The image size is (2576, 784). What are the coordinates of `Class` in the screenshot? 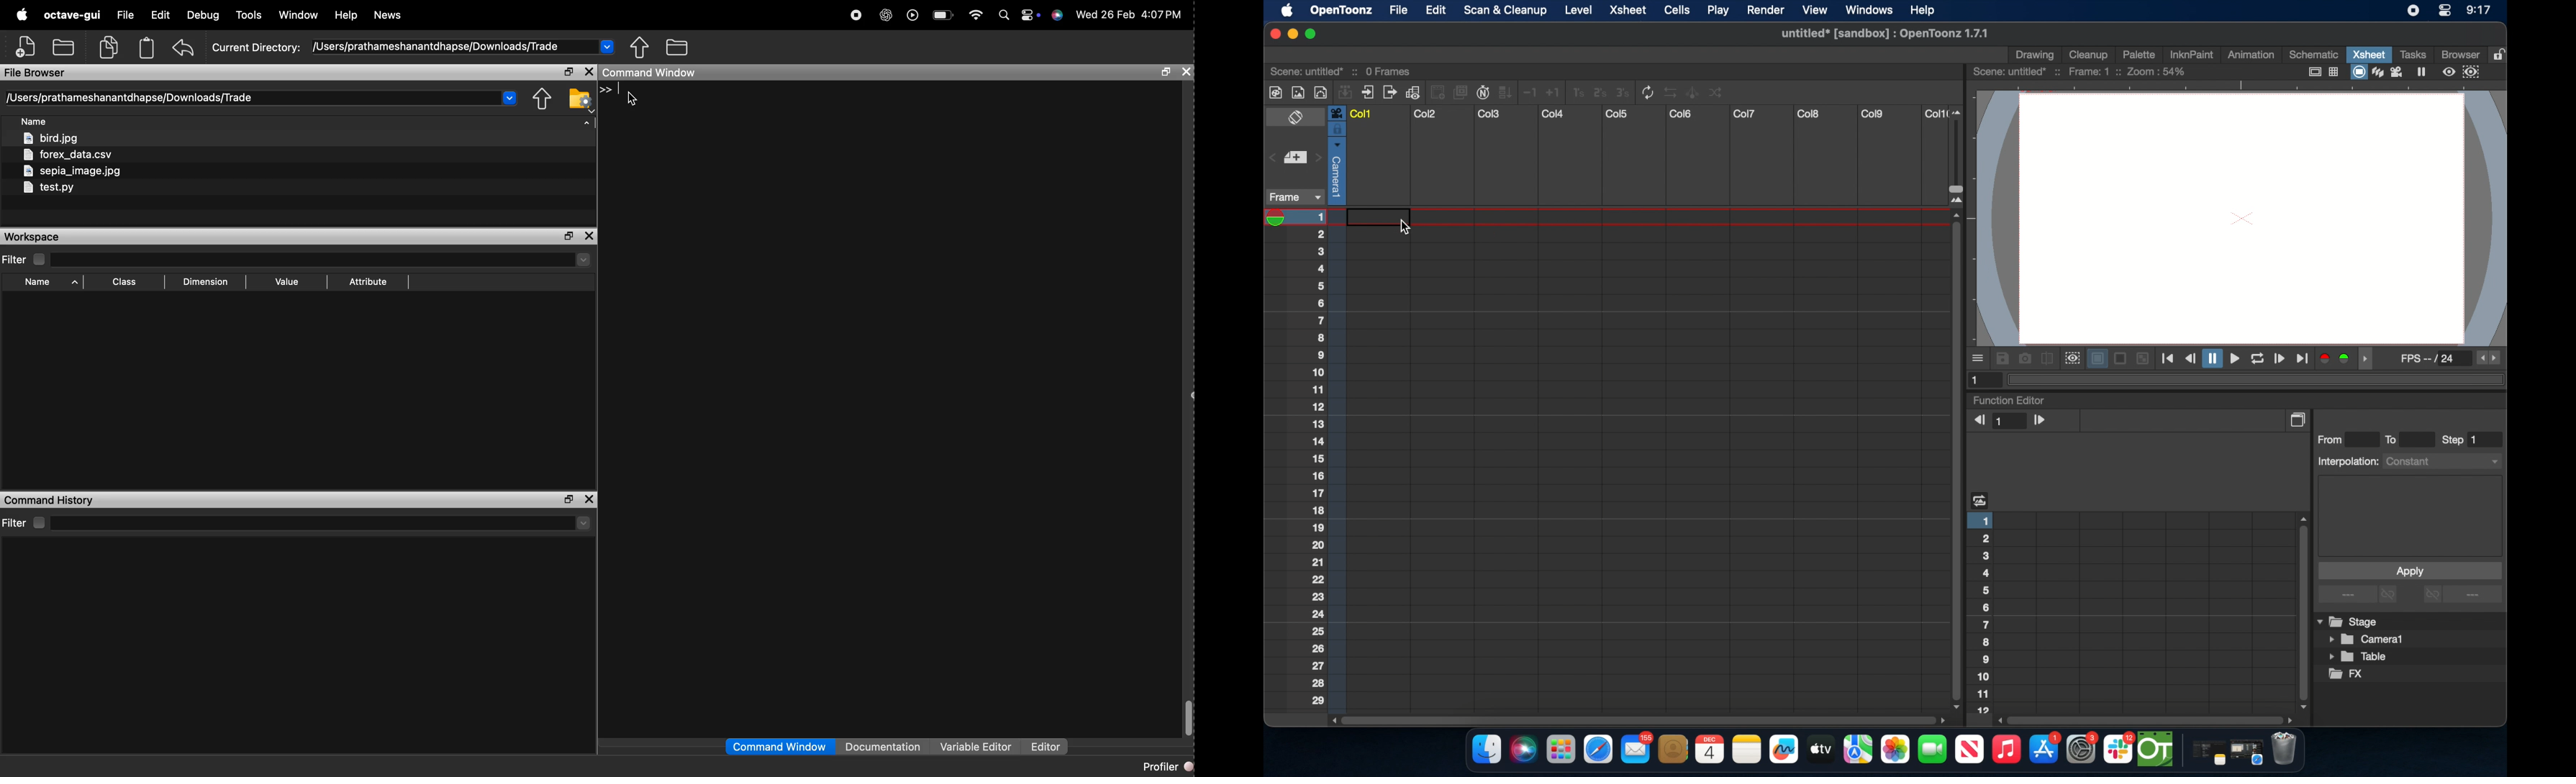 It's located at (125, 281).